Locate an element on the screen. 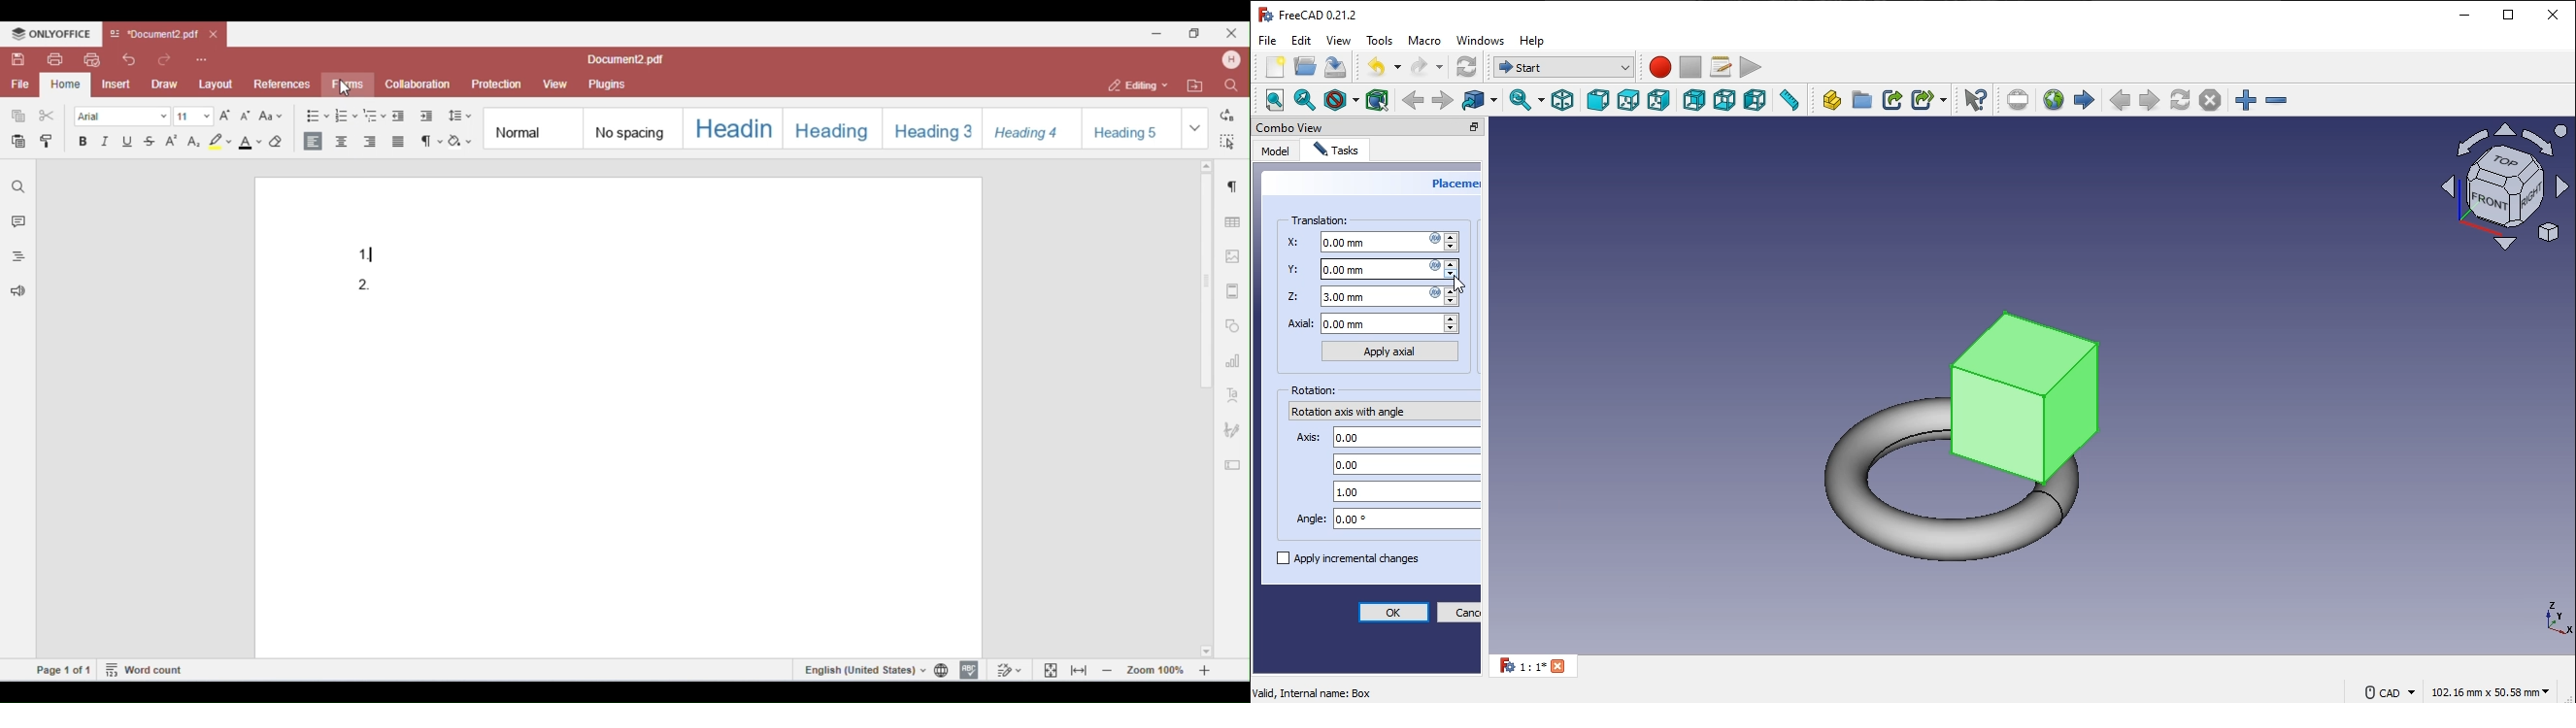 This screenshot has height=728, width=2576. backward is located at coordinates (1414, 99).